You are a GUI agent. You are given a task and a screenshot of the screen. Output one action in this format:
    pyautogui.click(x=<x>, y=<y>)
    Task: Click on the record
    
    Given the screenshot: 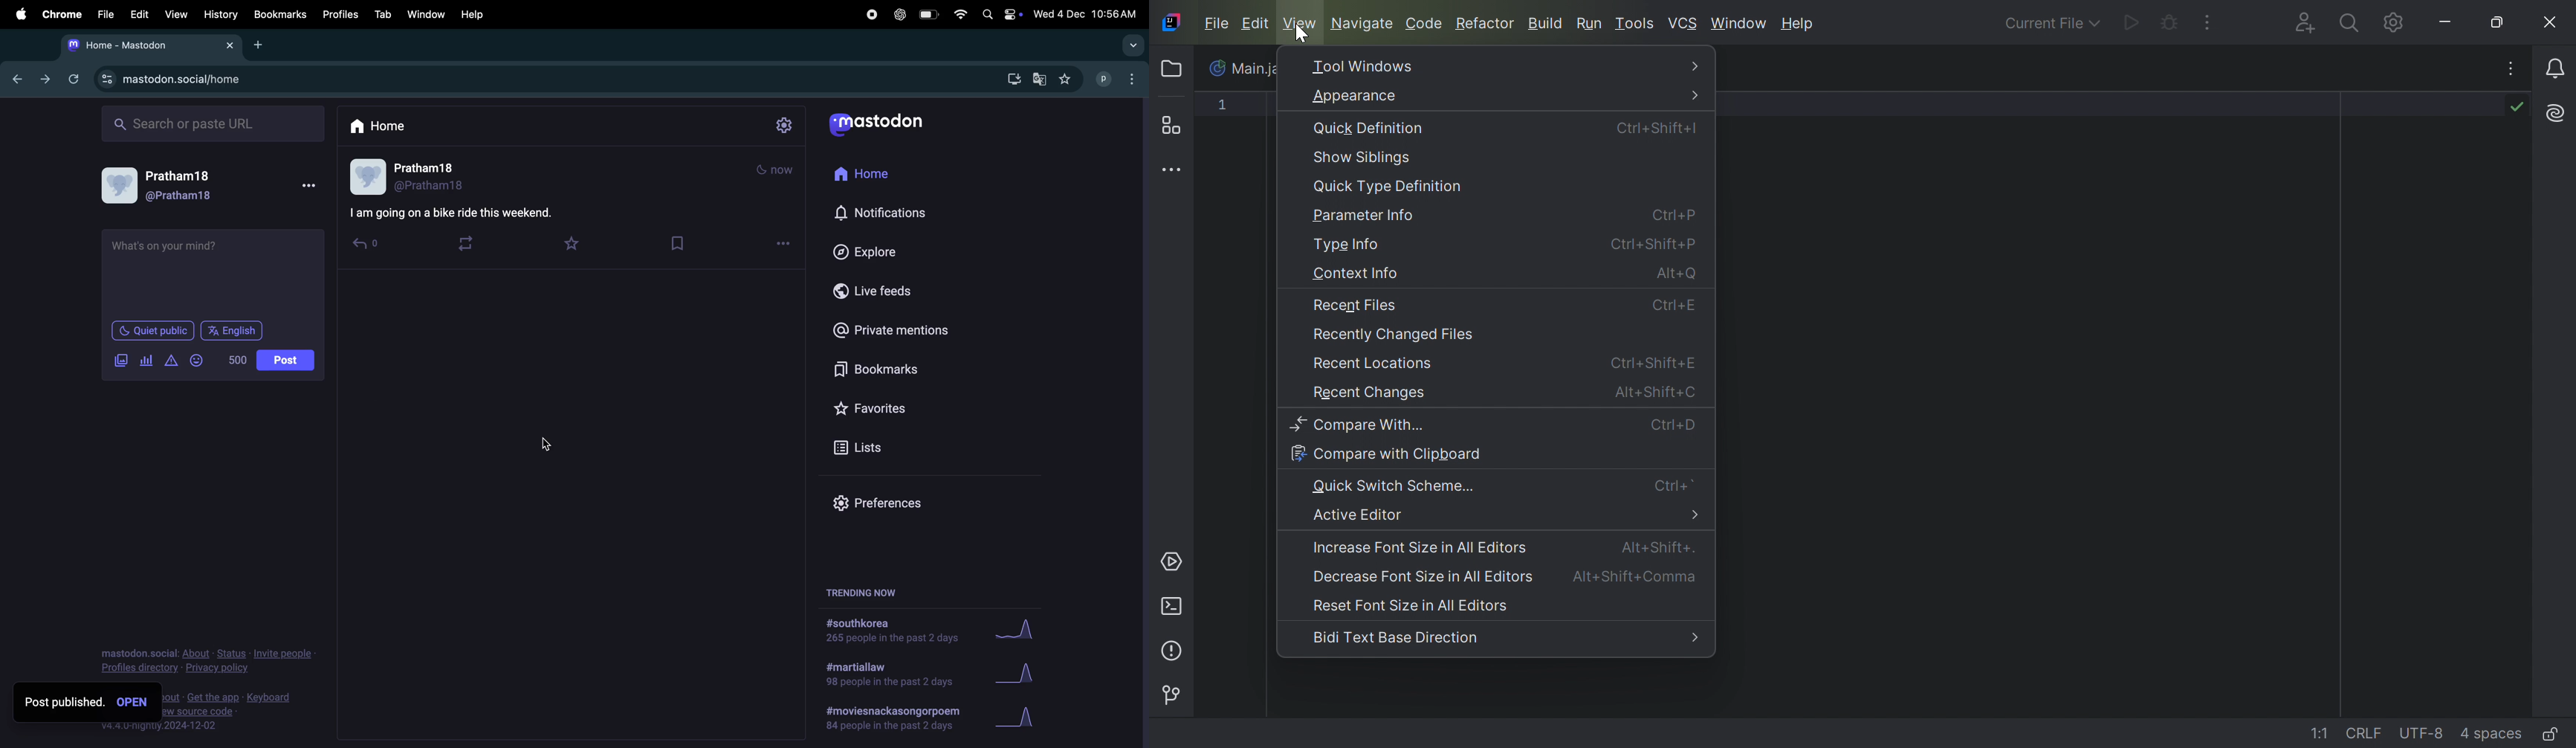 What is the action you would take?
    pyautogui.click(x=869, y=14)
    